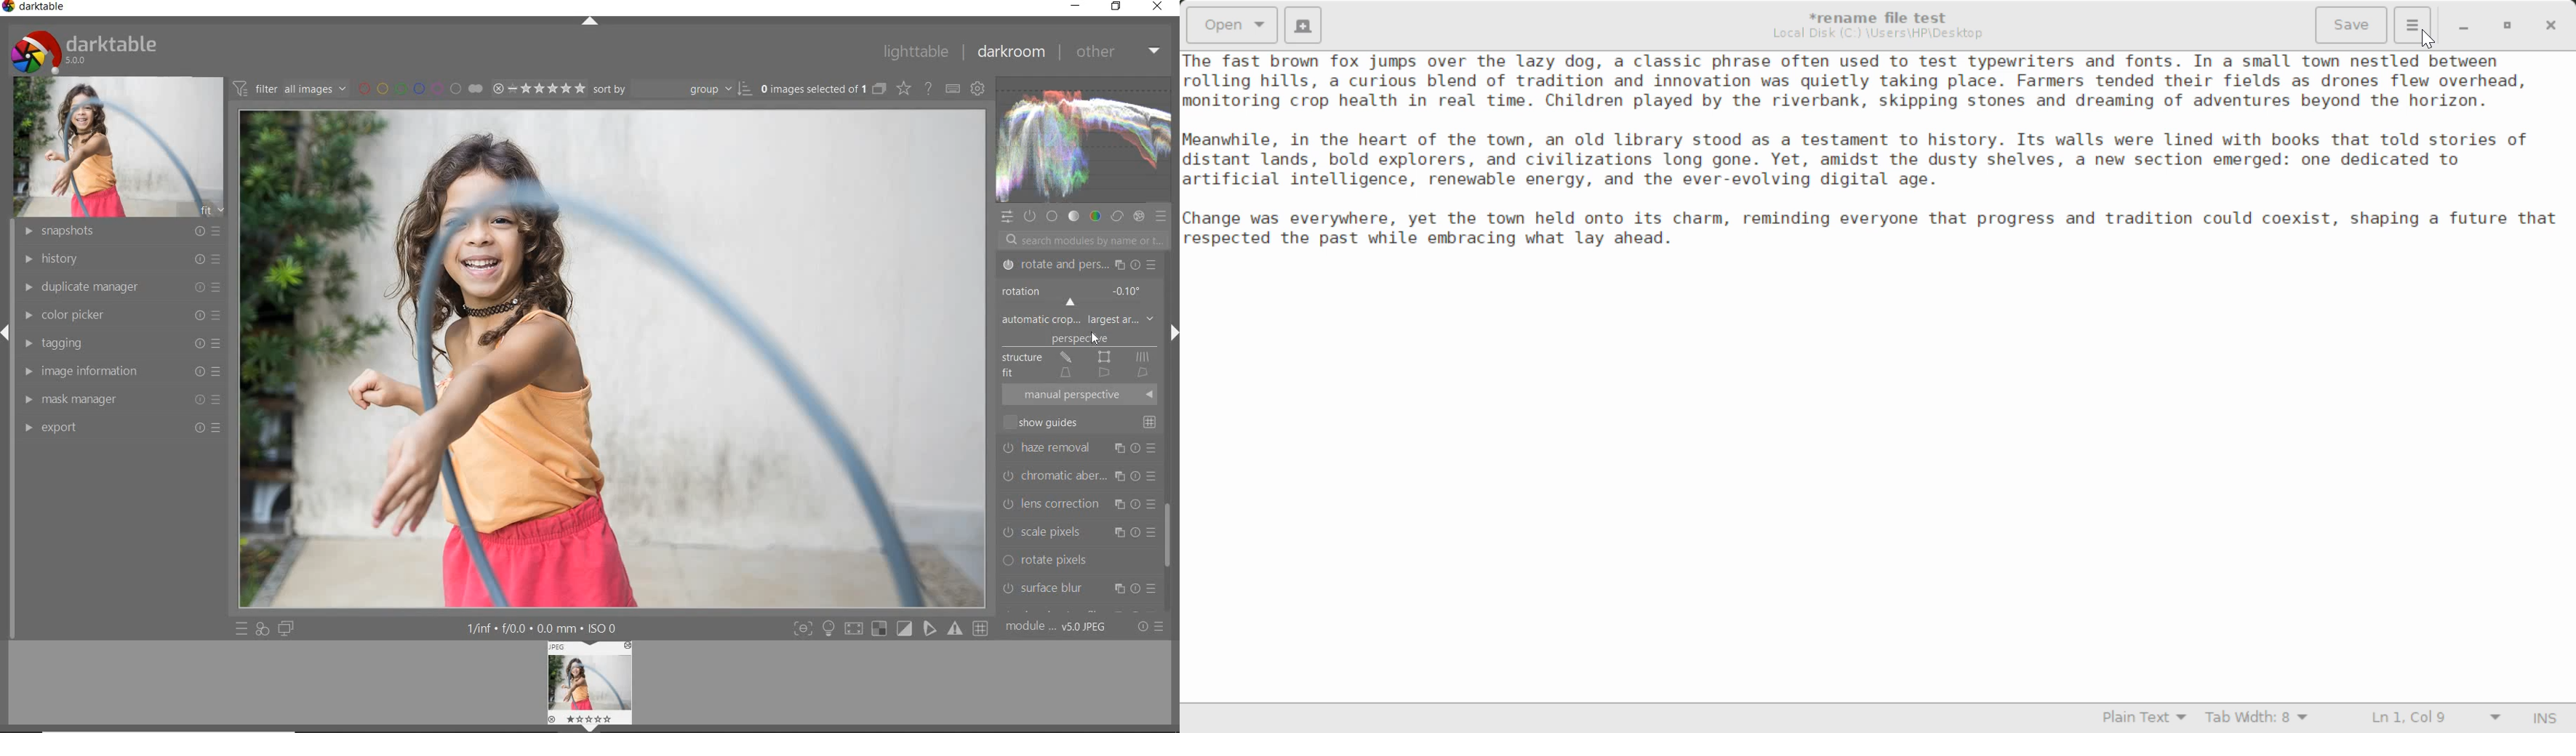 This screenshot has height=756, width=2576. What do you see at coordinates (1012, 51) in the screenshot?
I see `darkroom` at bounding box center [1012, 51].